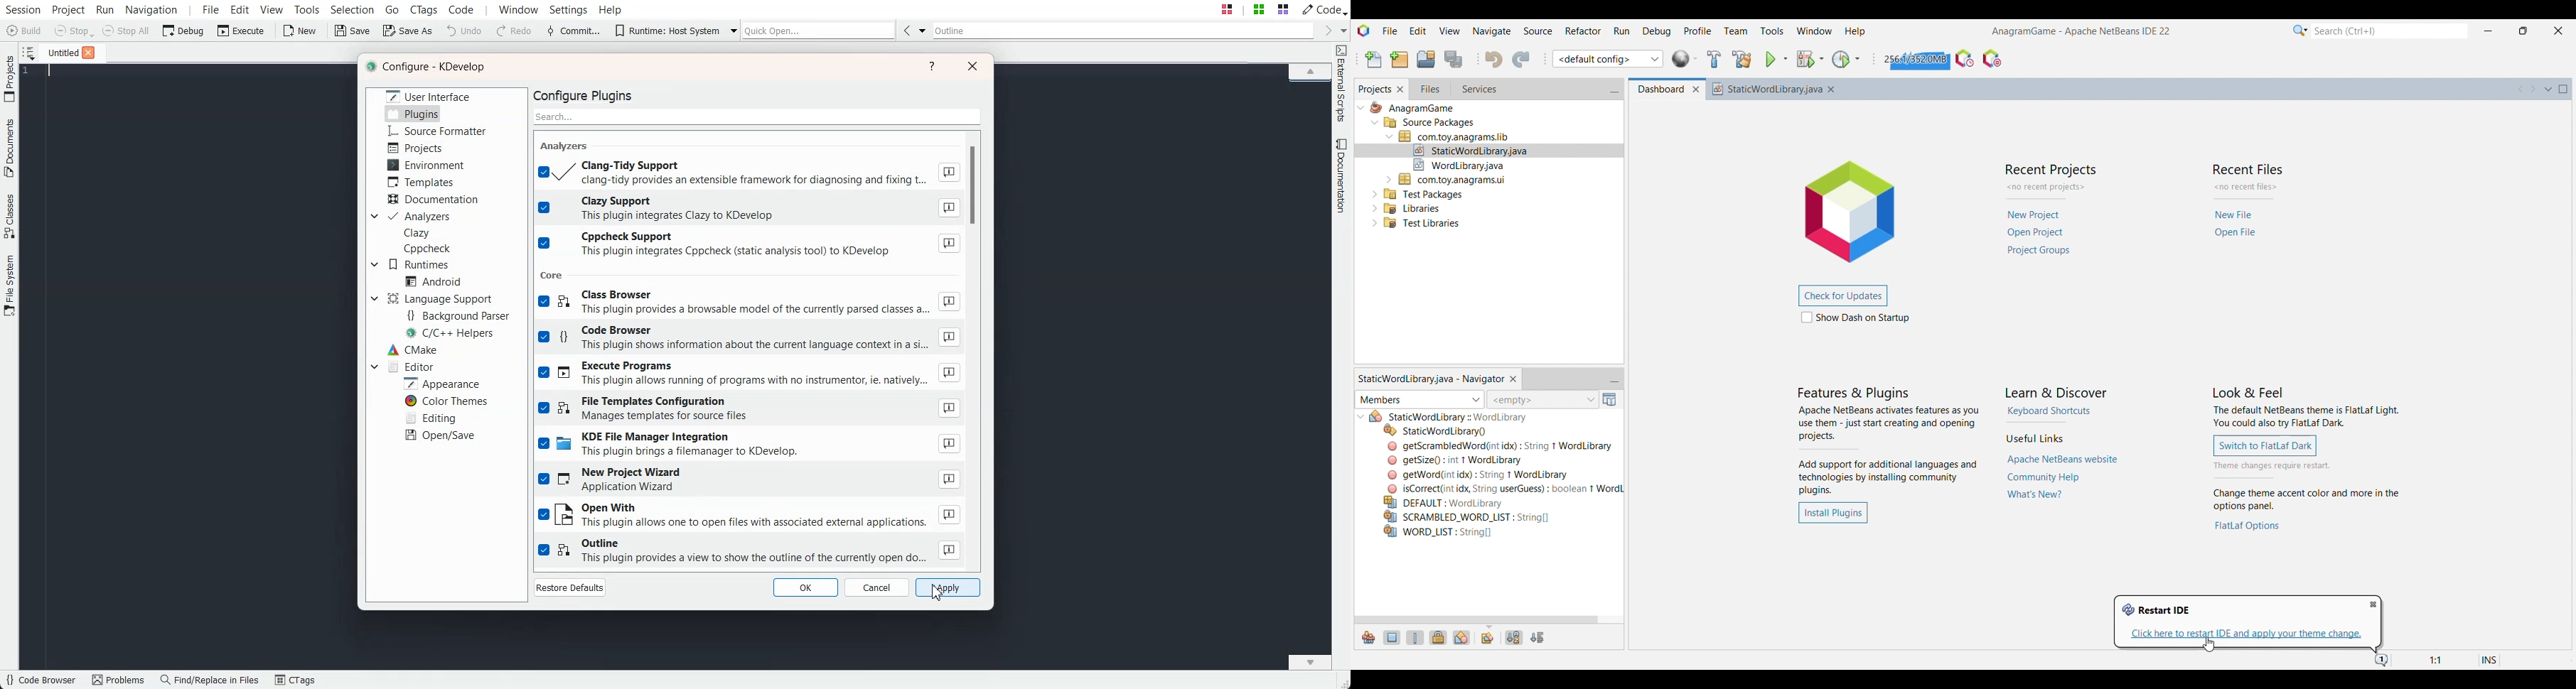 The width and height of the screenshot is (2576, 700). Describe the element at coordinates (1464, 163) in the screenshot. I see `` at that location.